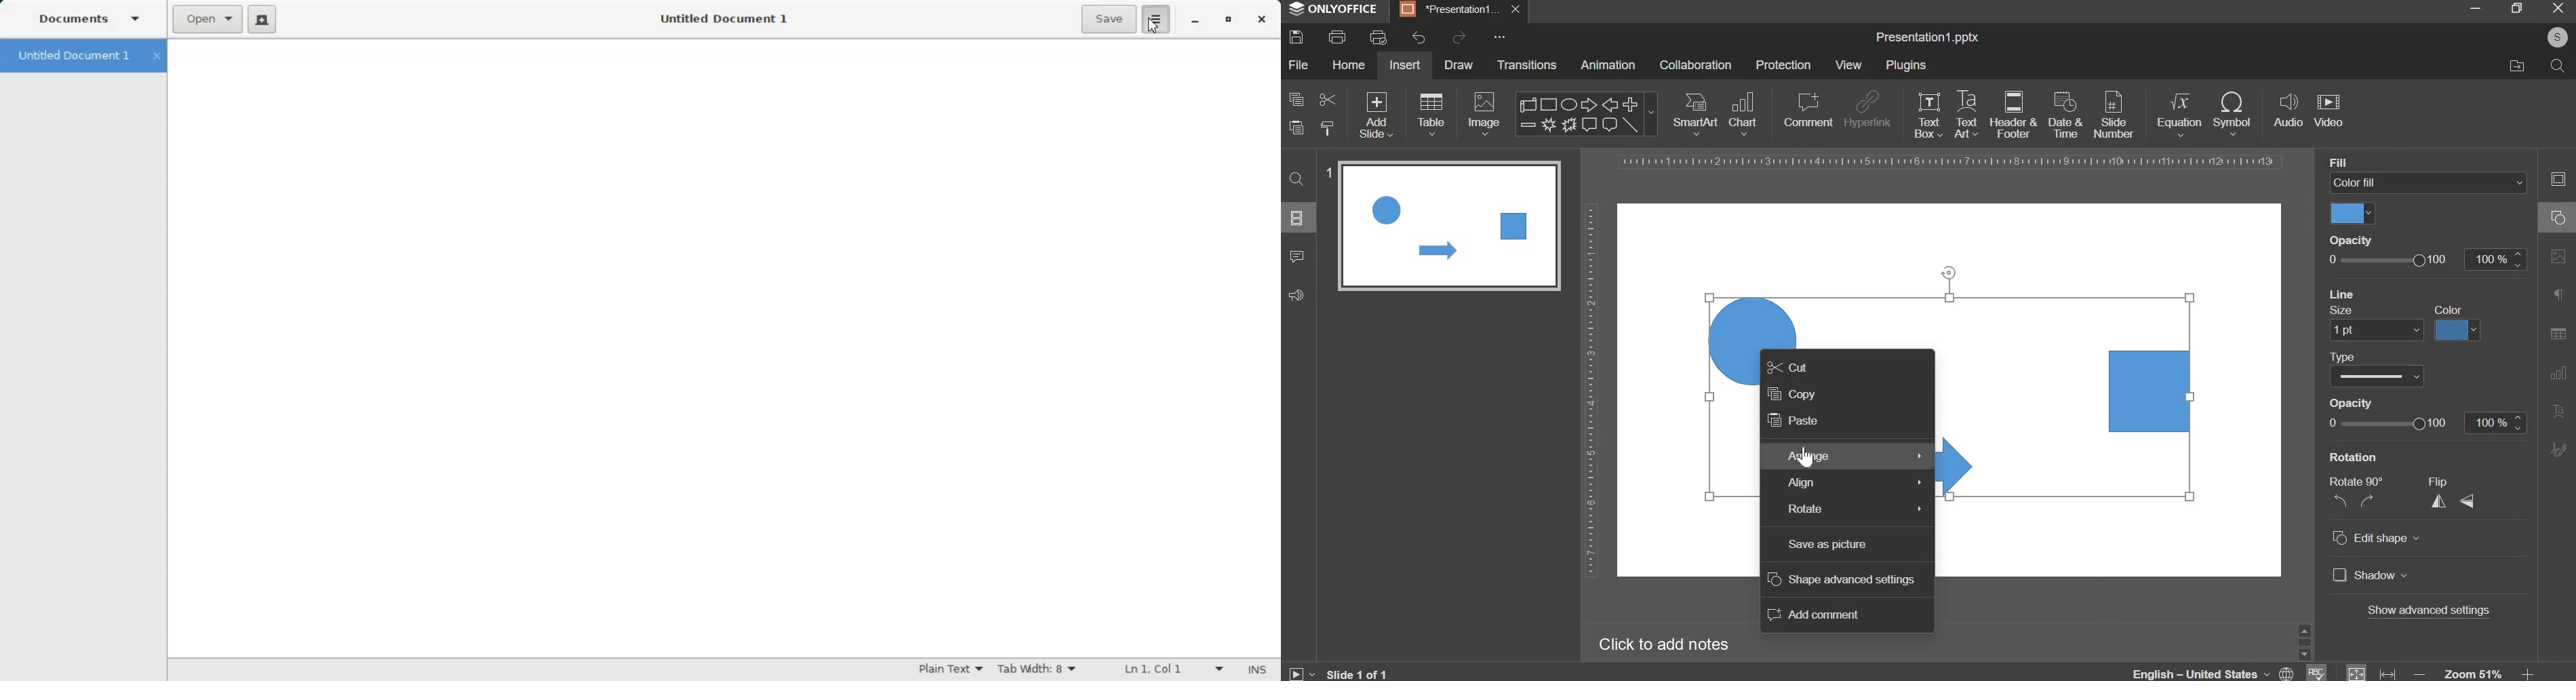  What do you see at coordinates (1966, 114) in the screenshot?
I see `text art` at bounding box center [1966, 114].